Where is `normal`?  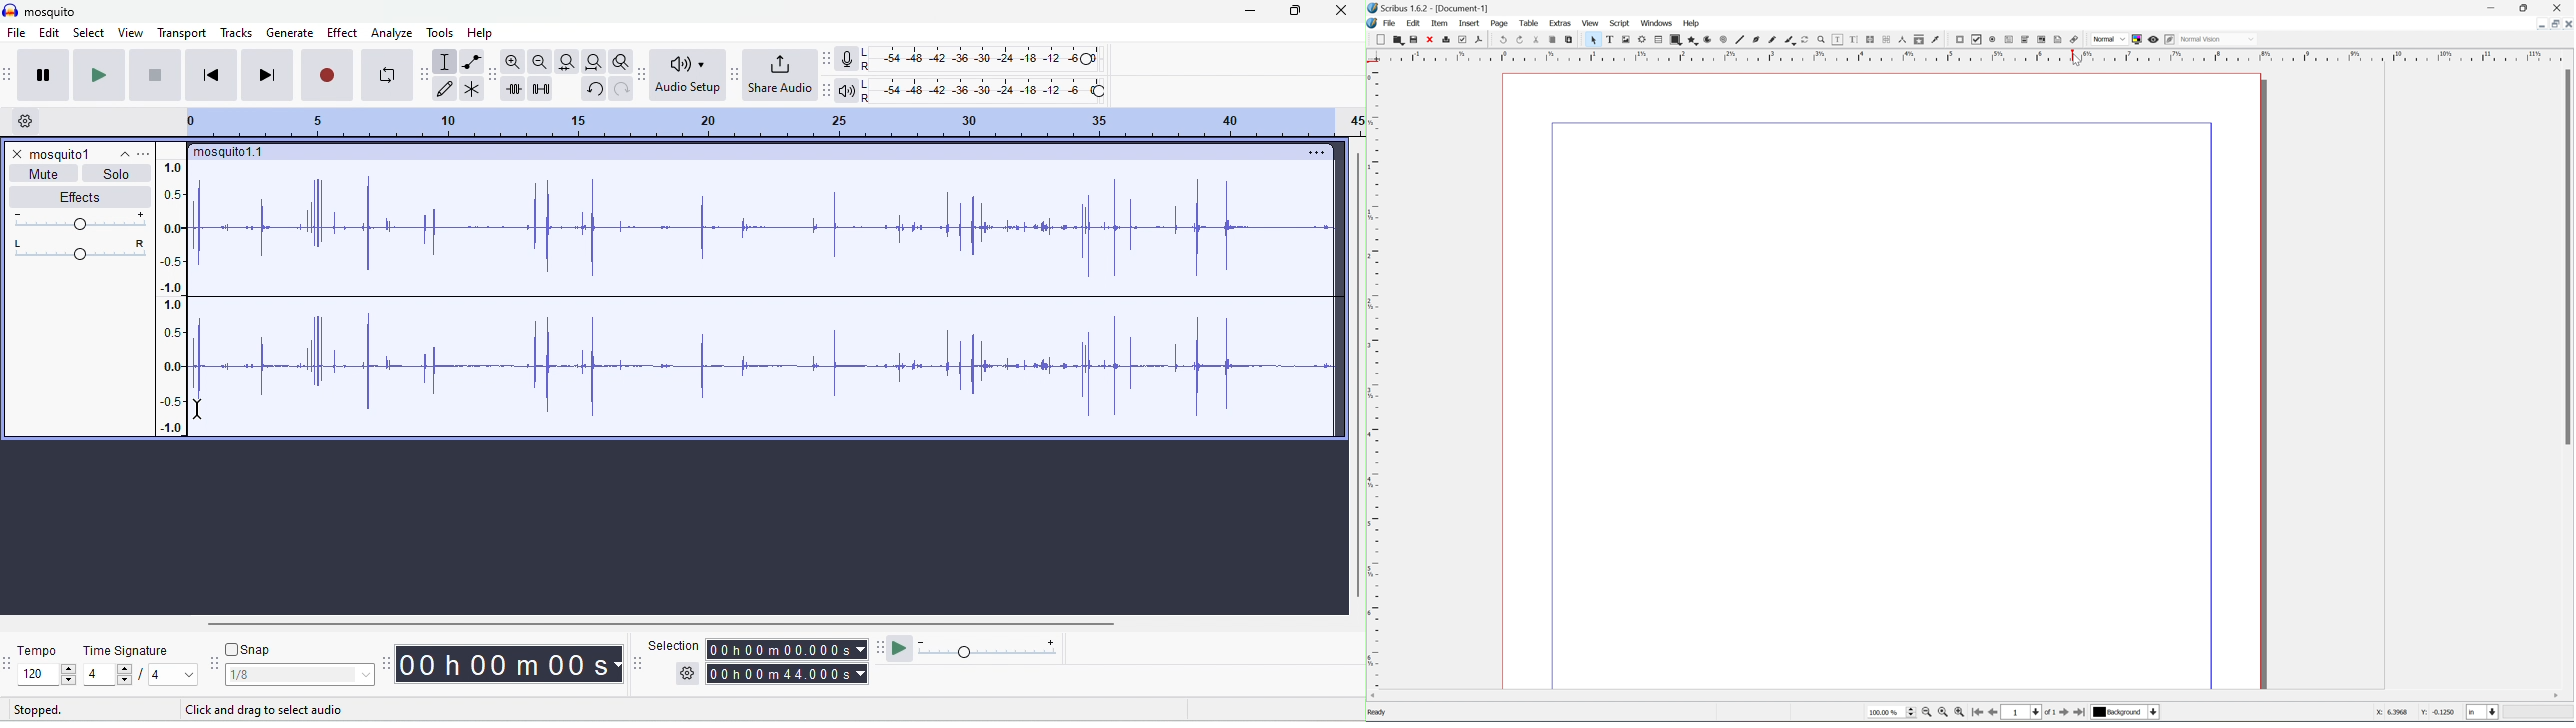
normal is located at coordinates (2111, 40).